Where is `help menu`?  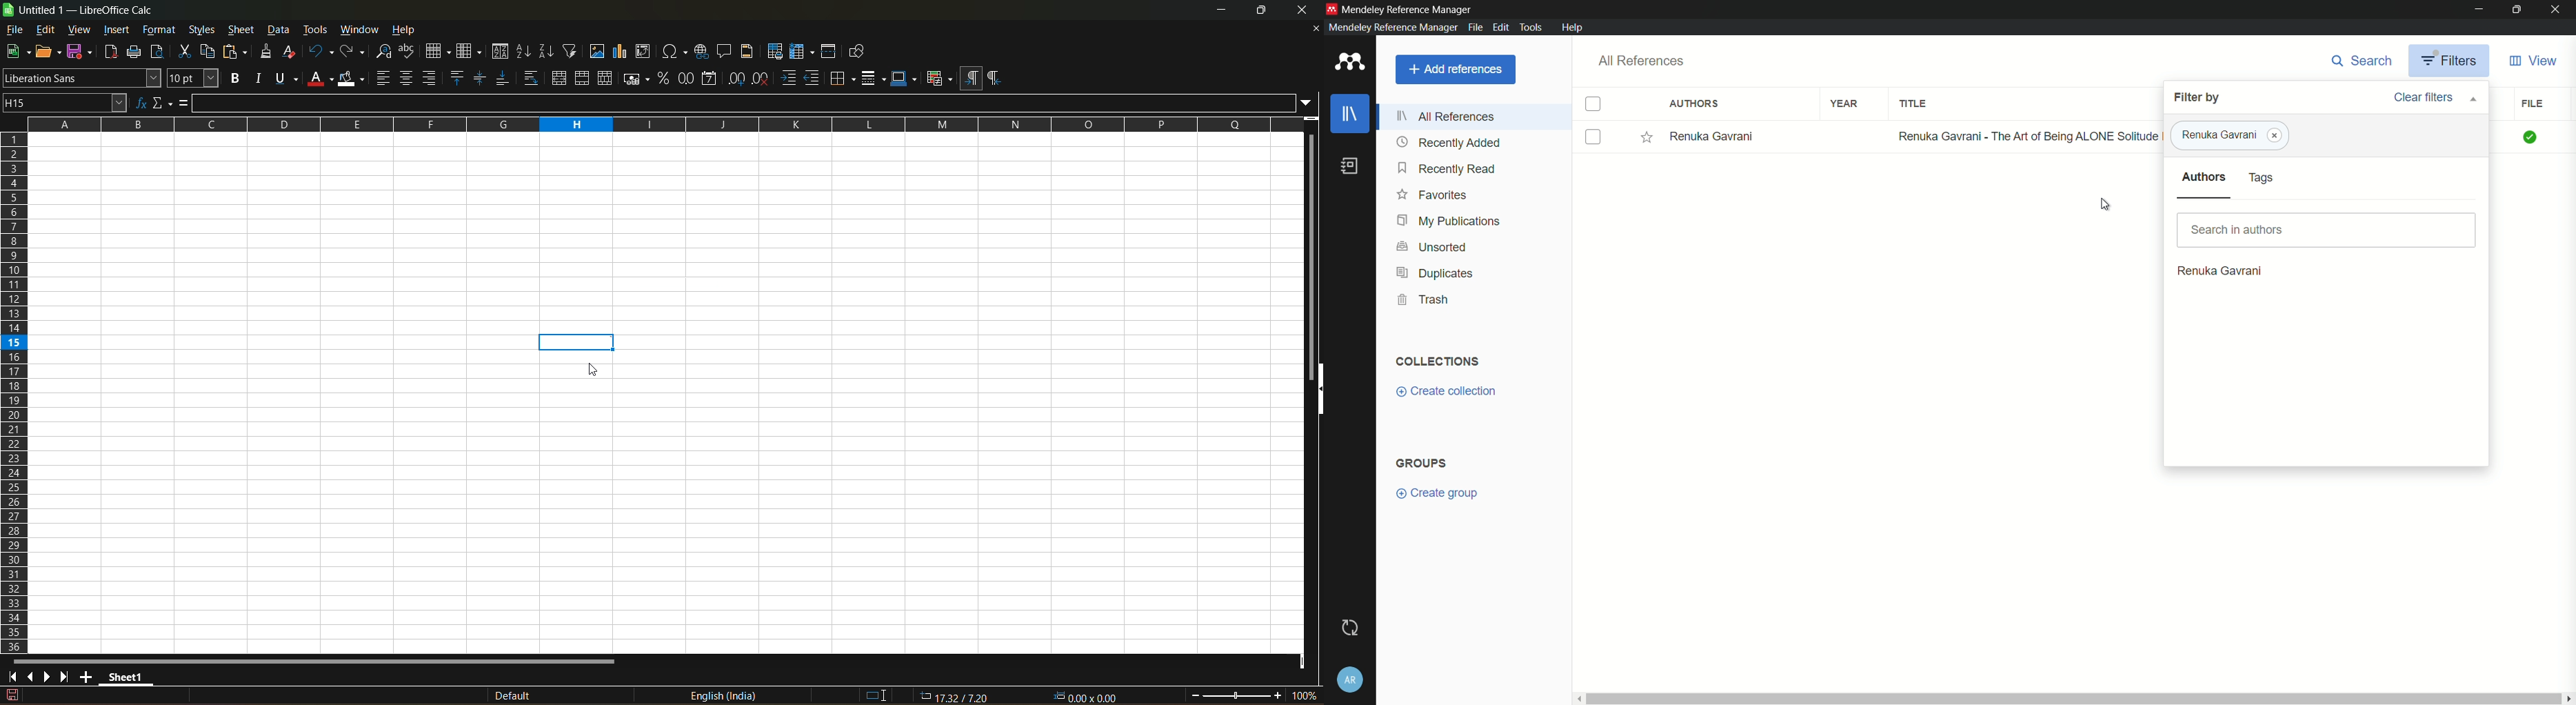
help menu is located at coordinates (1572, 26).